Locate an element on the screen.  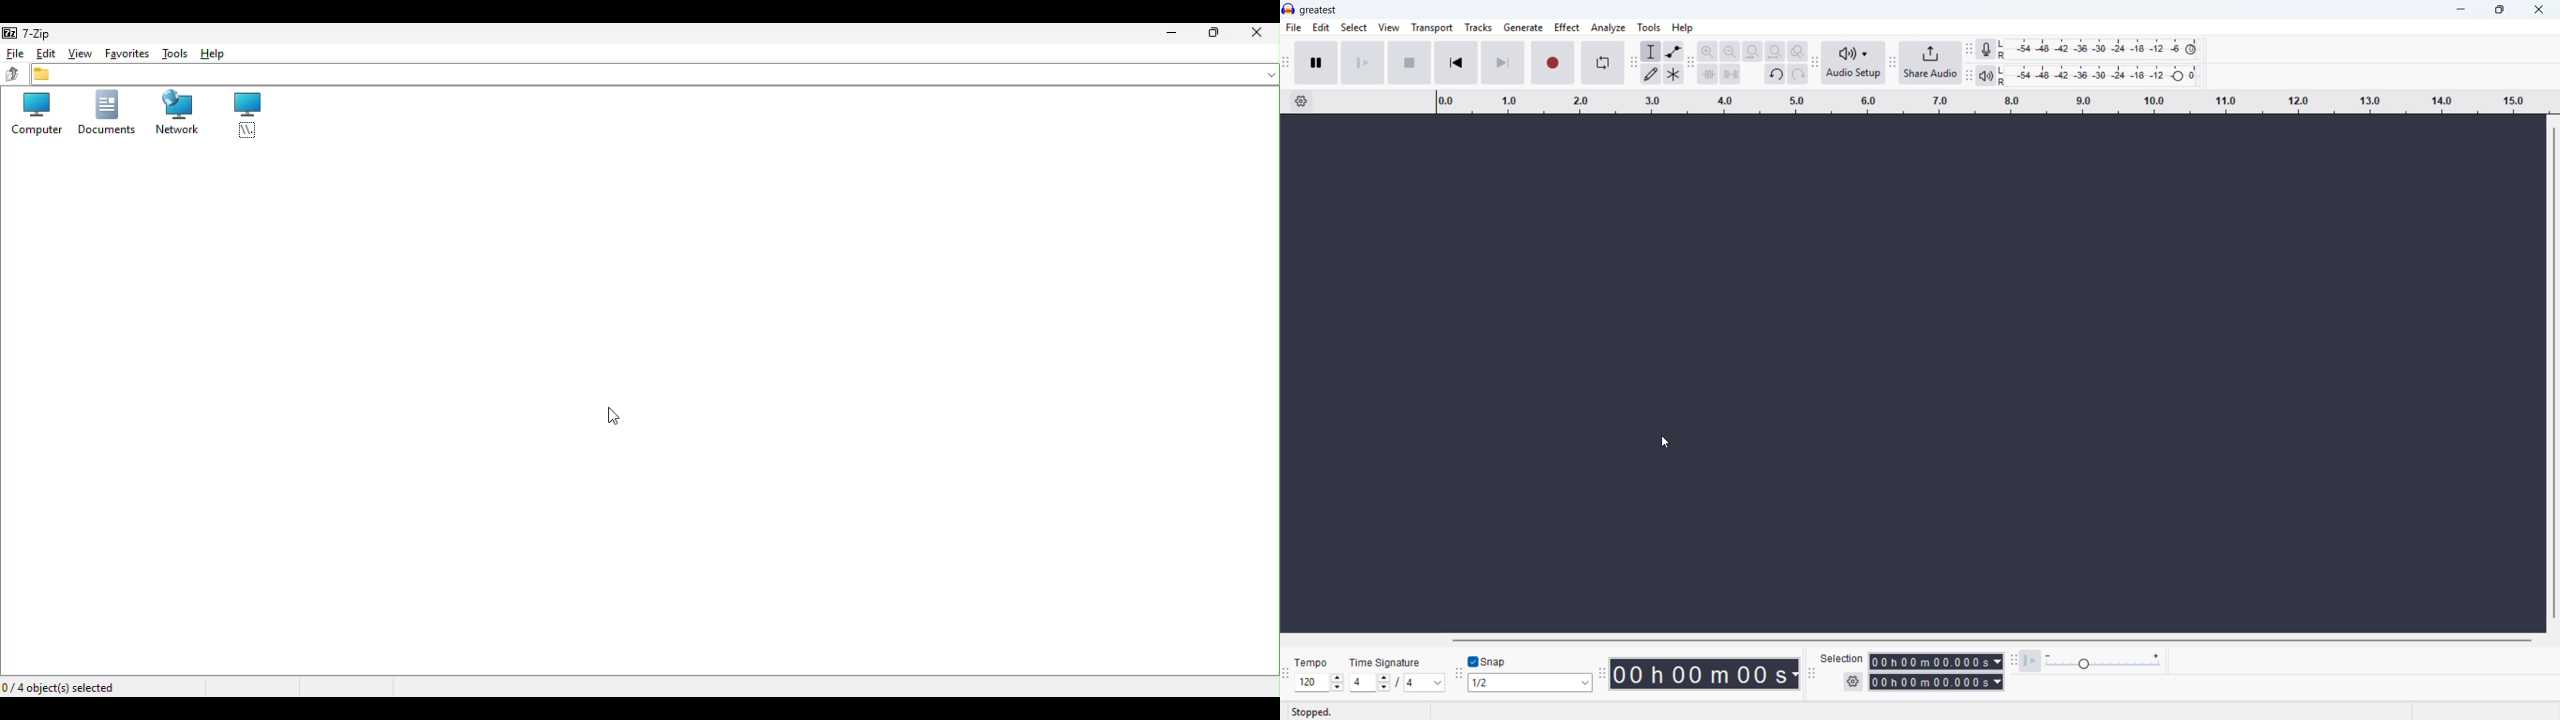
Select  is located at coordinates (1354, 27).